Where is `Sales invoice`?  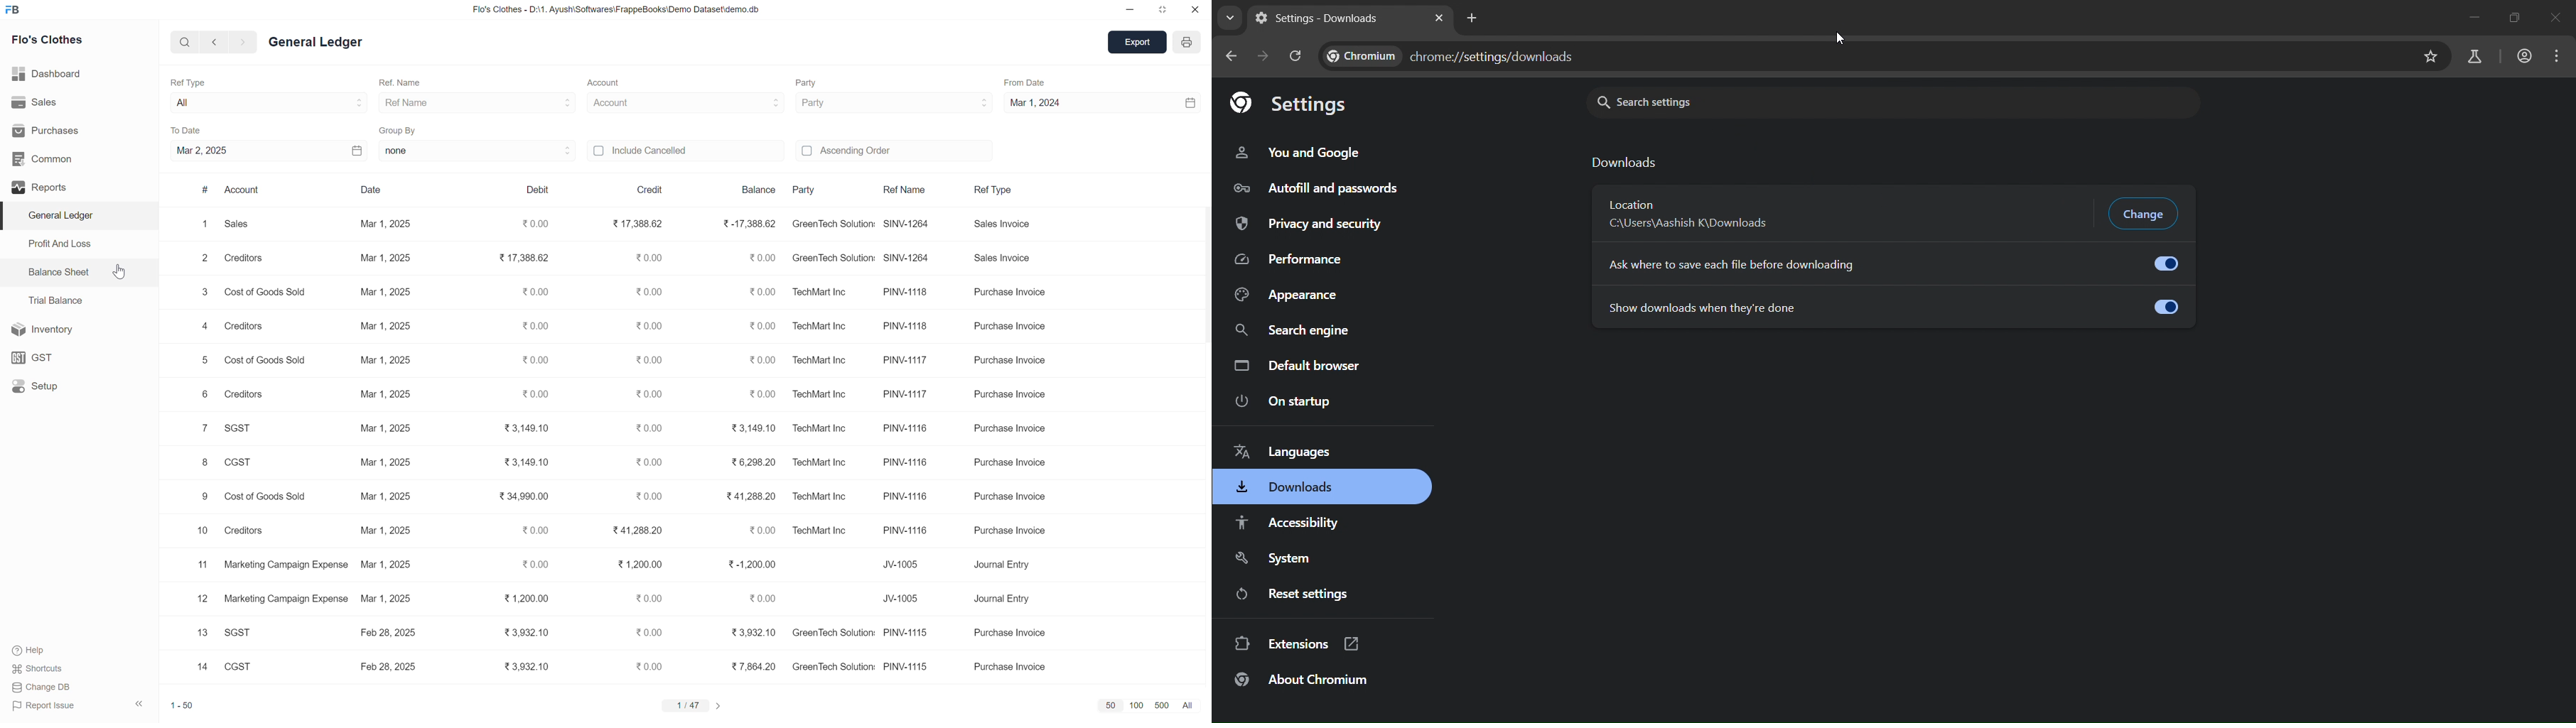 Sales invoice is located at coordinates (994, 225).